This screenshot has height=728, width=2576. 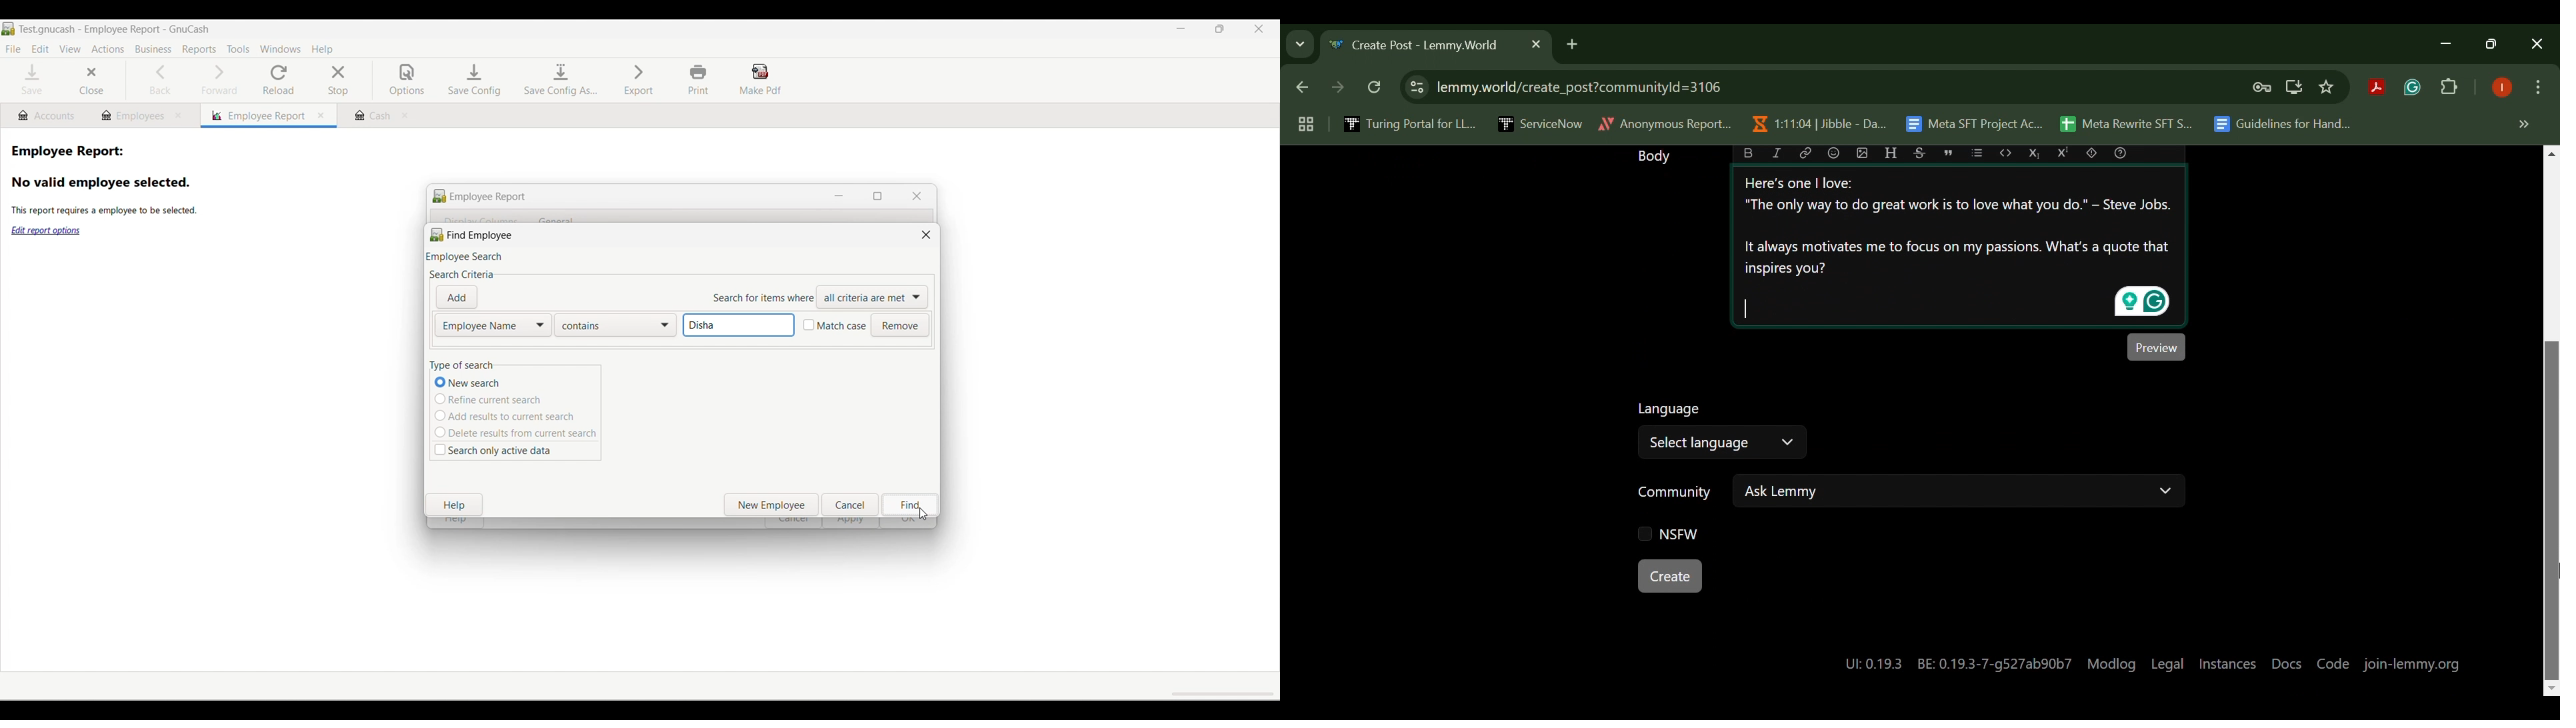 I want to click on Typed name of the employee, so click(x=739, y=325).